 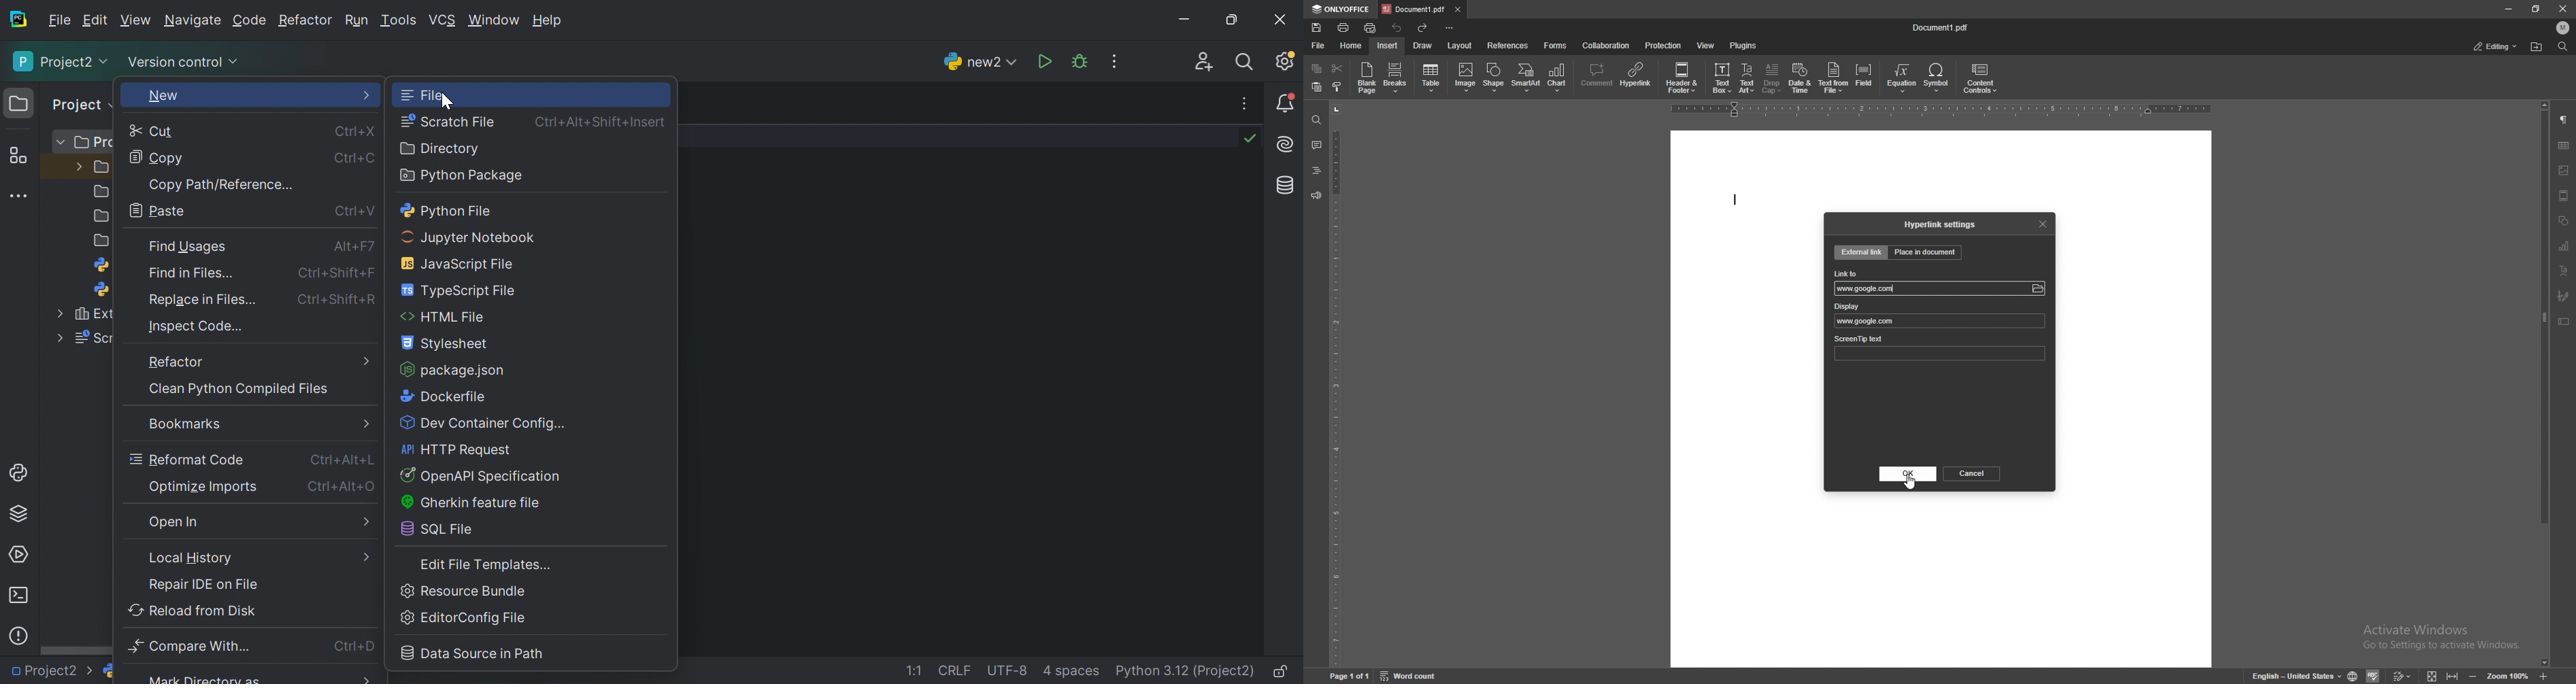 I want to click on redo, so click(x=1423, y=27).